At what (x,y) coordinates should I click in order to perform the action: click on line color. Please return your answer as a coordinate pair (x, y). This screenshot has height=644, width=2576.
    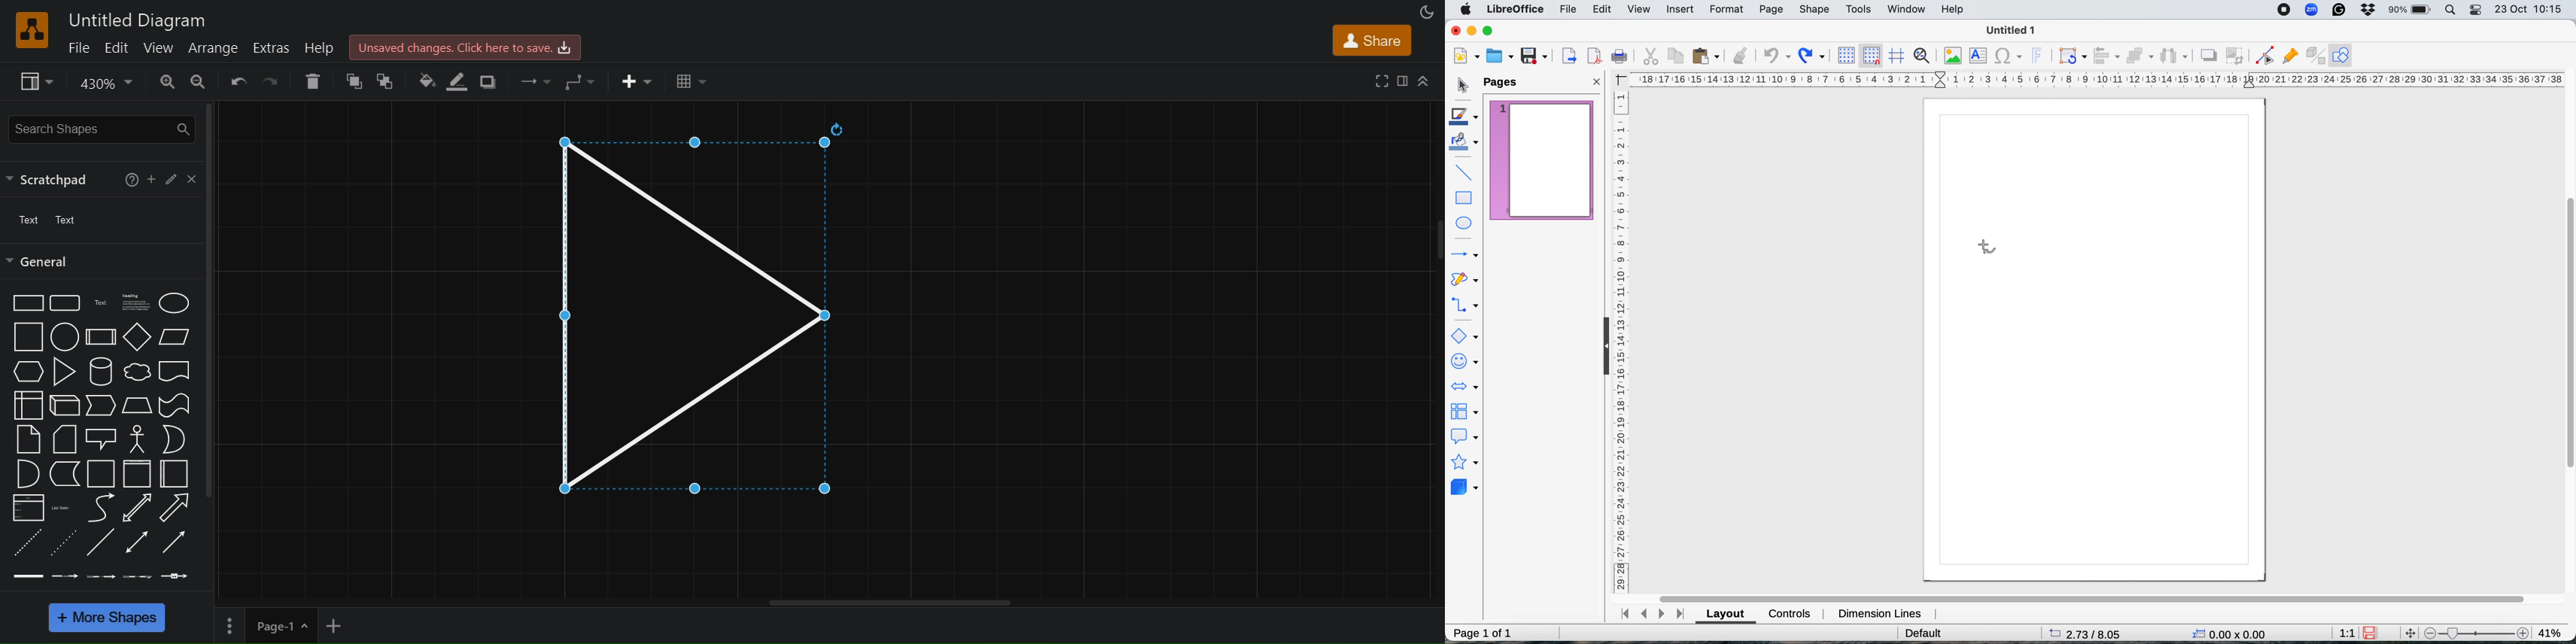
    Looking at the image, I should click on (1463, 115).